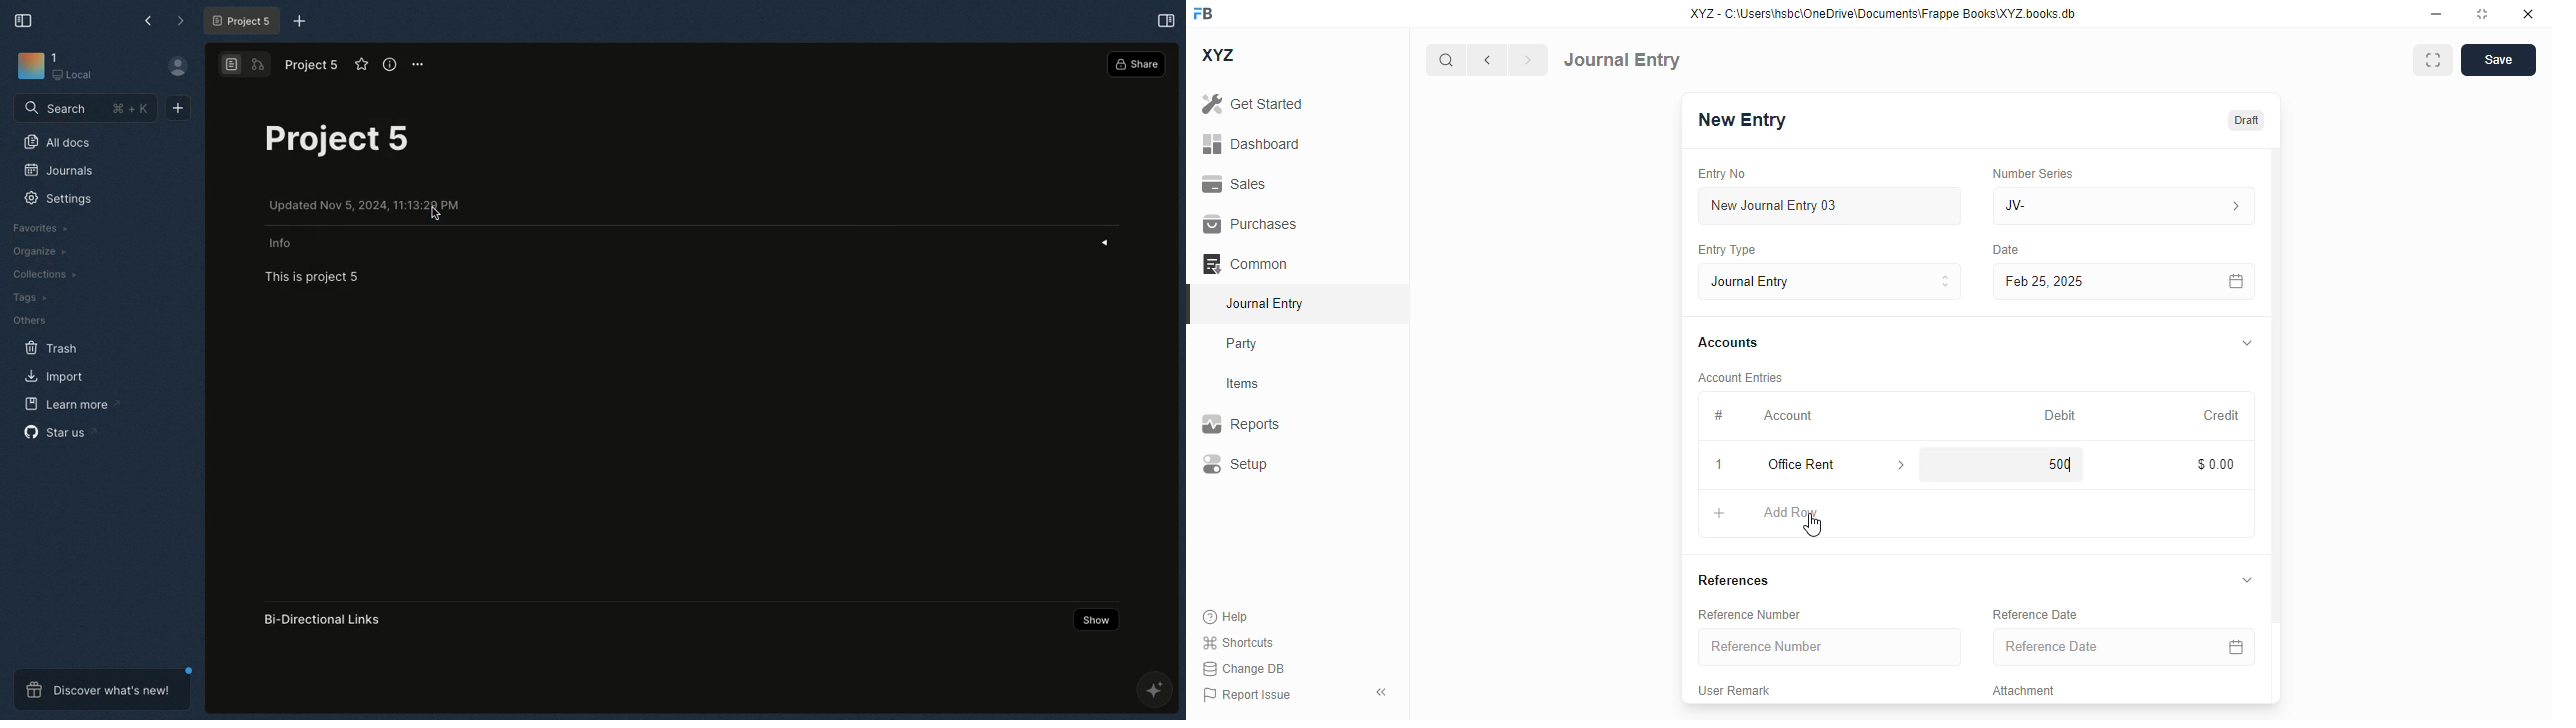 This screenshot has height=728, width=2576. What do you see at coordinates (1828, 206) in the screenshot?
I see `new journal entry 03` at bounding box center [1828, 206].